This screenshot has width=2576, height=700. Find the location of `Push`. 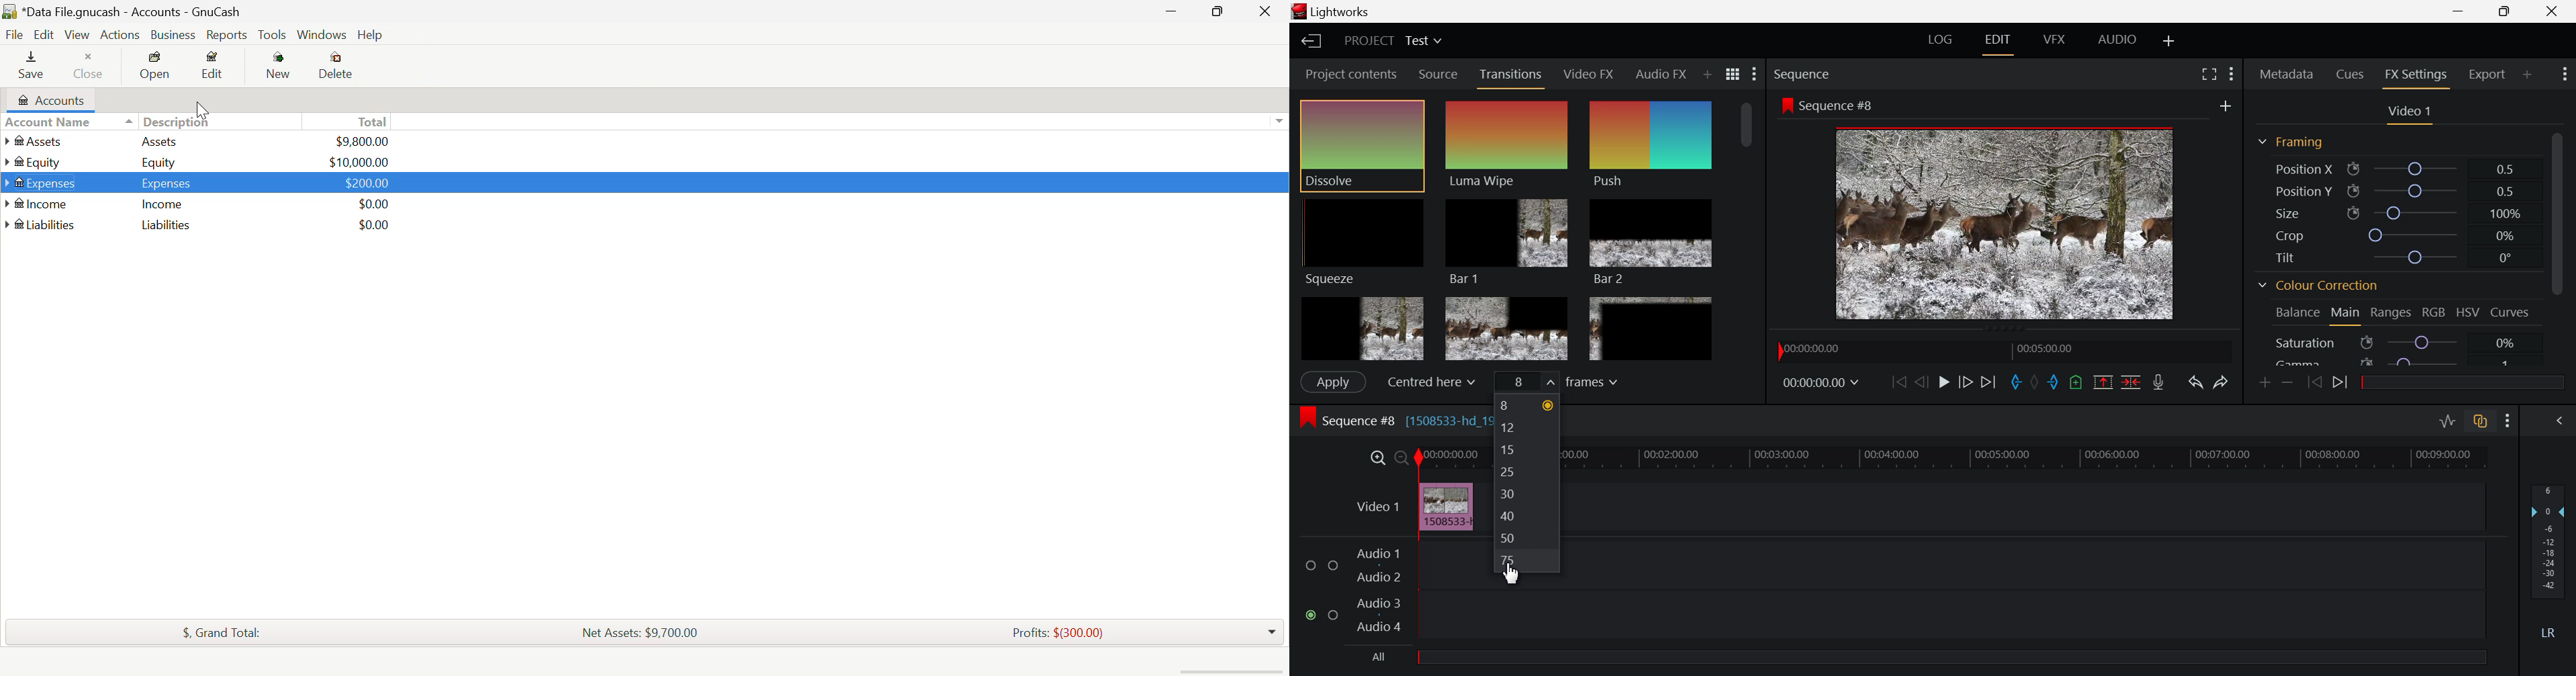

Push is located at coordinates (1651, 146).